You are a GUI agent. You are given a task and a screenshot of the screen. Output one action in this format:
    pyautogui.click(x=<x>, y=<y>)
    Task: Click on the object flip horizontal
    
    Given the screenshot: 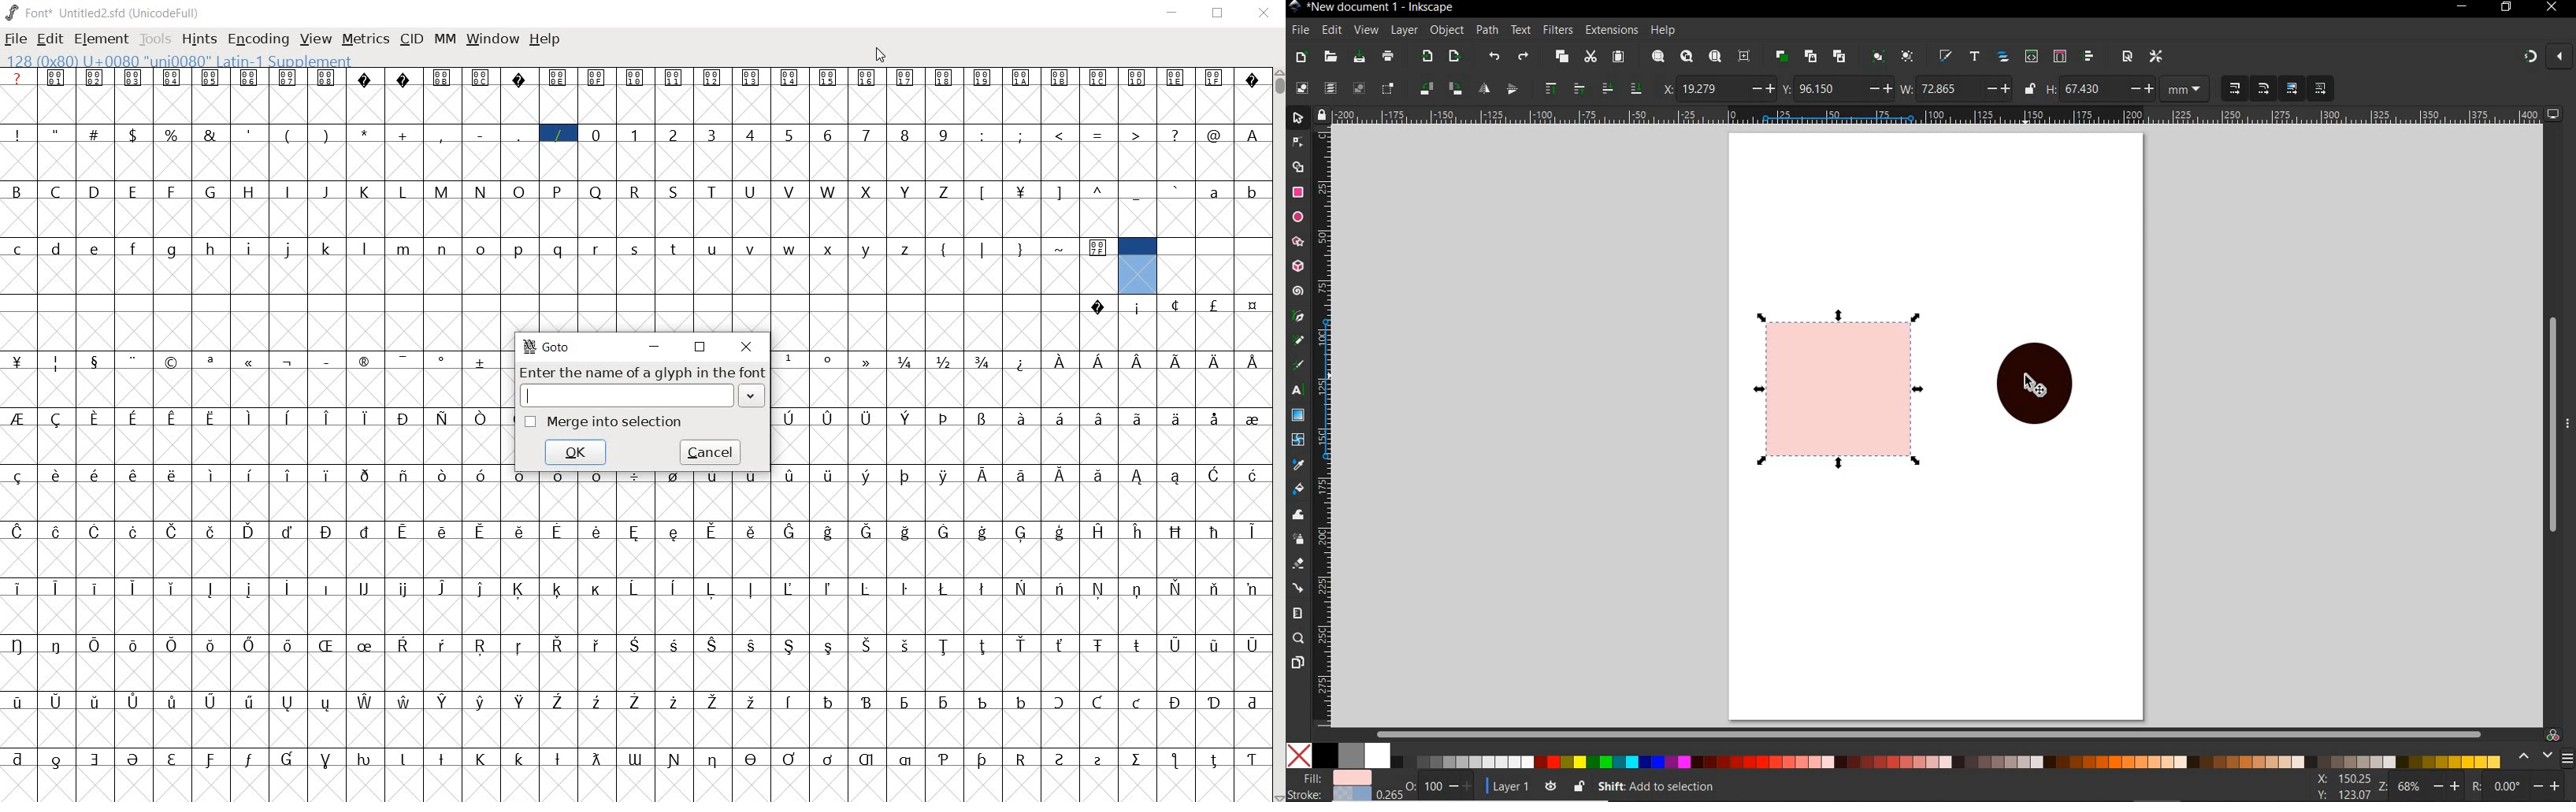 What is the action you would take?
    pyautogui.click(x=1485, y=88)
    